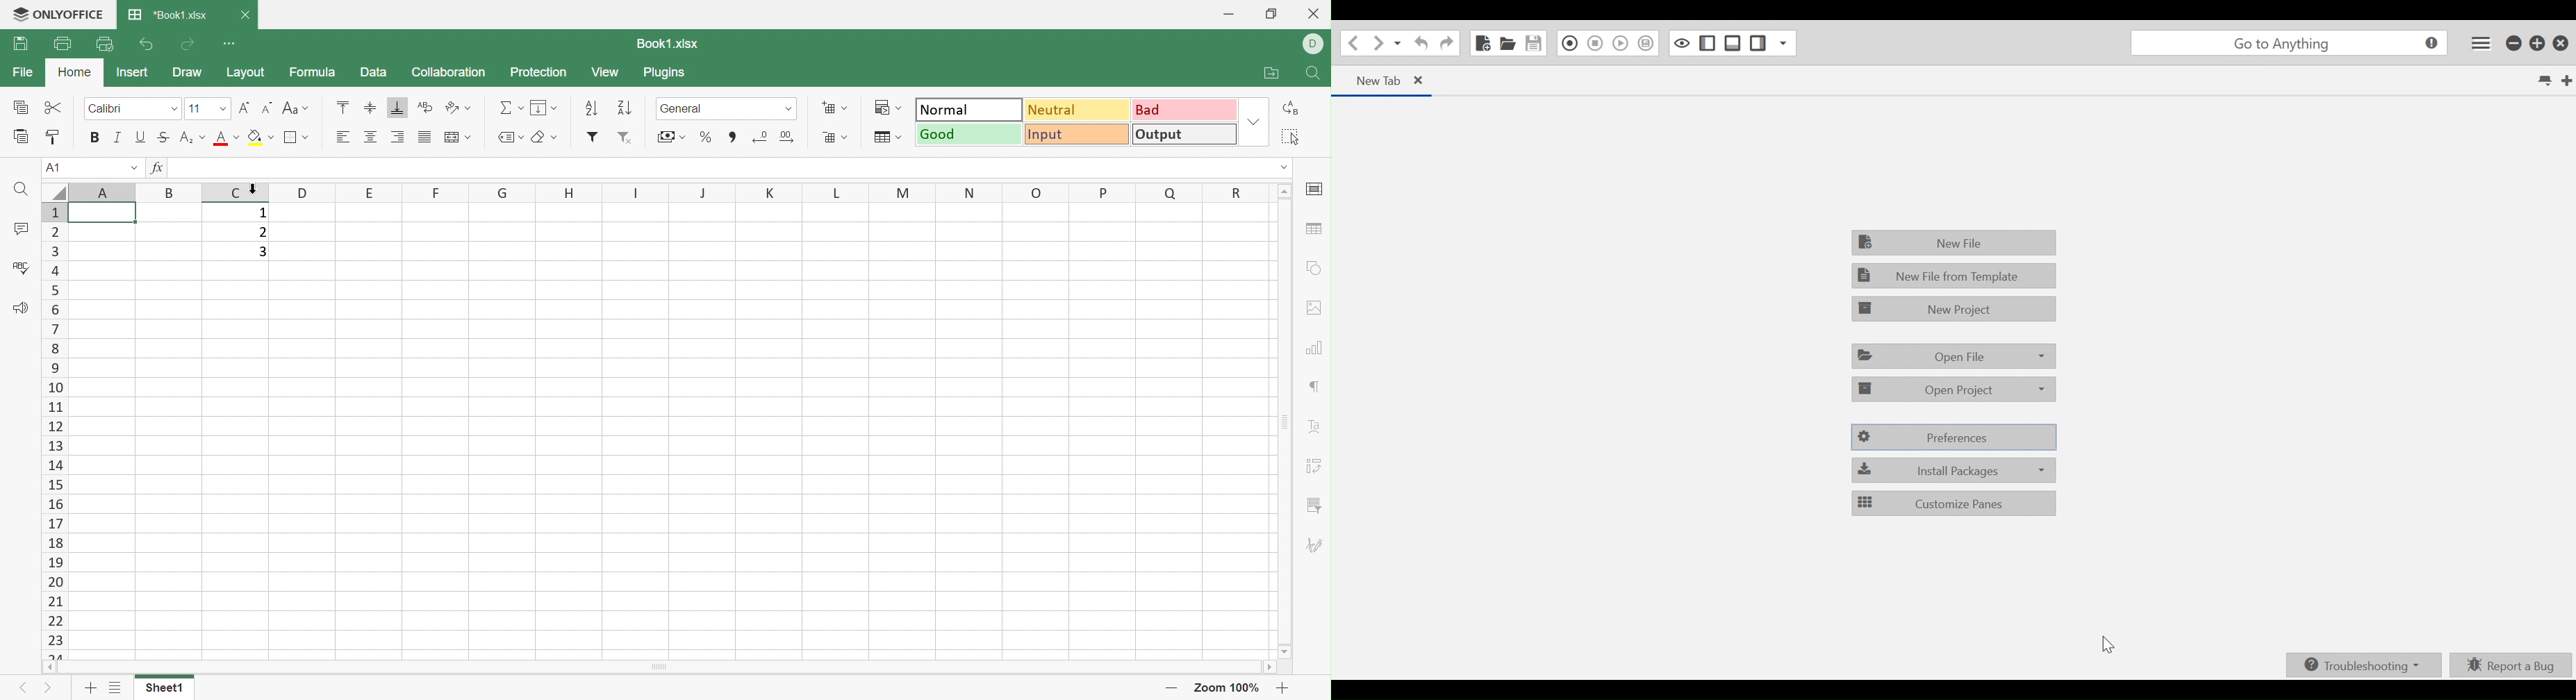 The width and height of the screenshot is (2576, 700). Describe the element at coordinates (556, 109) in the screenshot. I see `Drop Down` at that location.